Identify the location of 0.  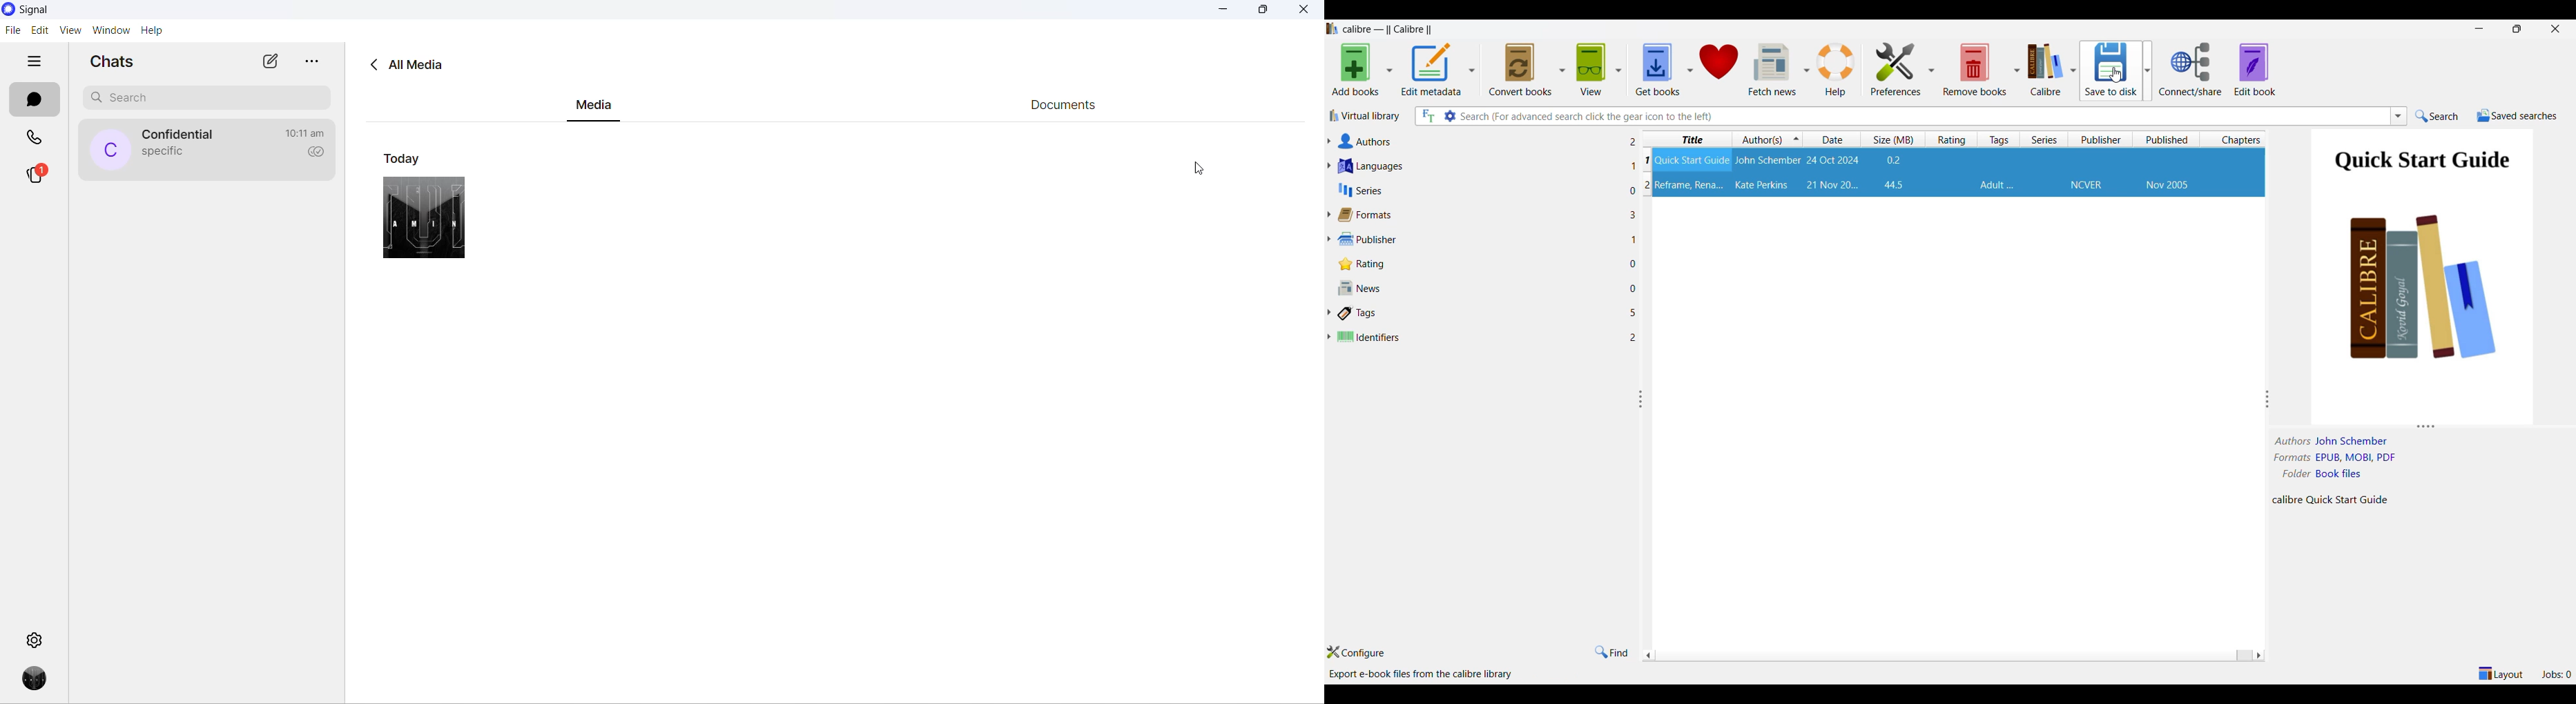
(1629, 192).